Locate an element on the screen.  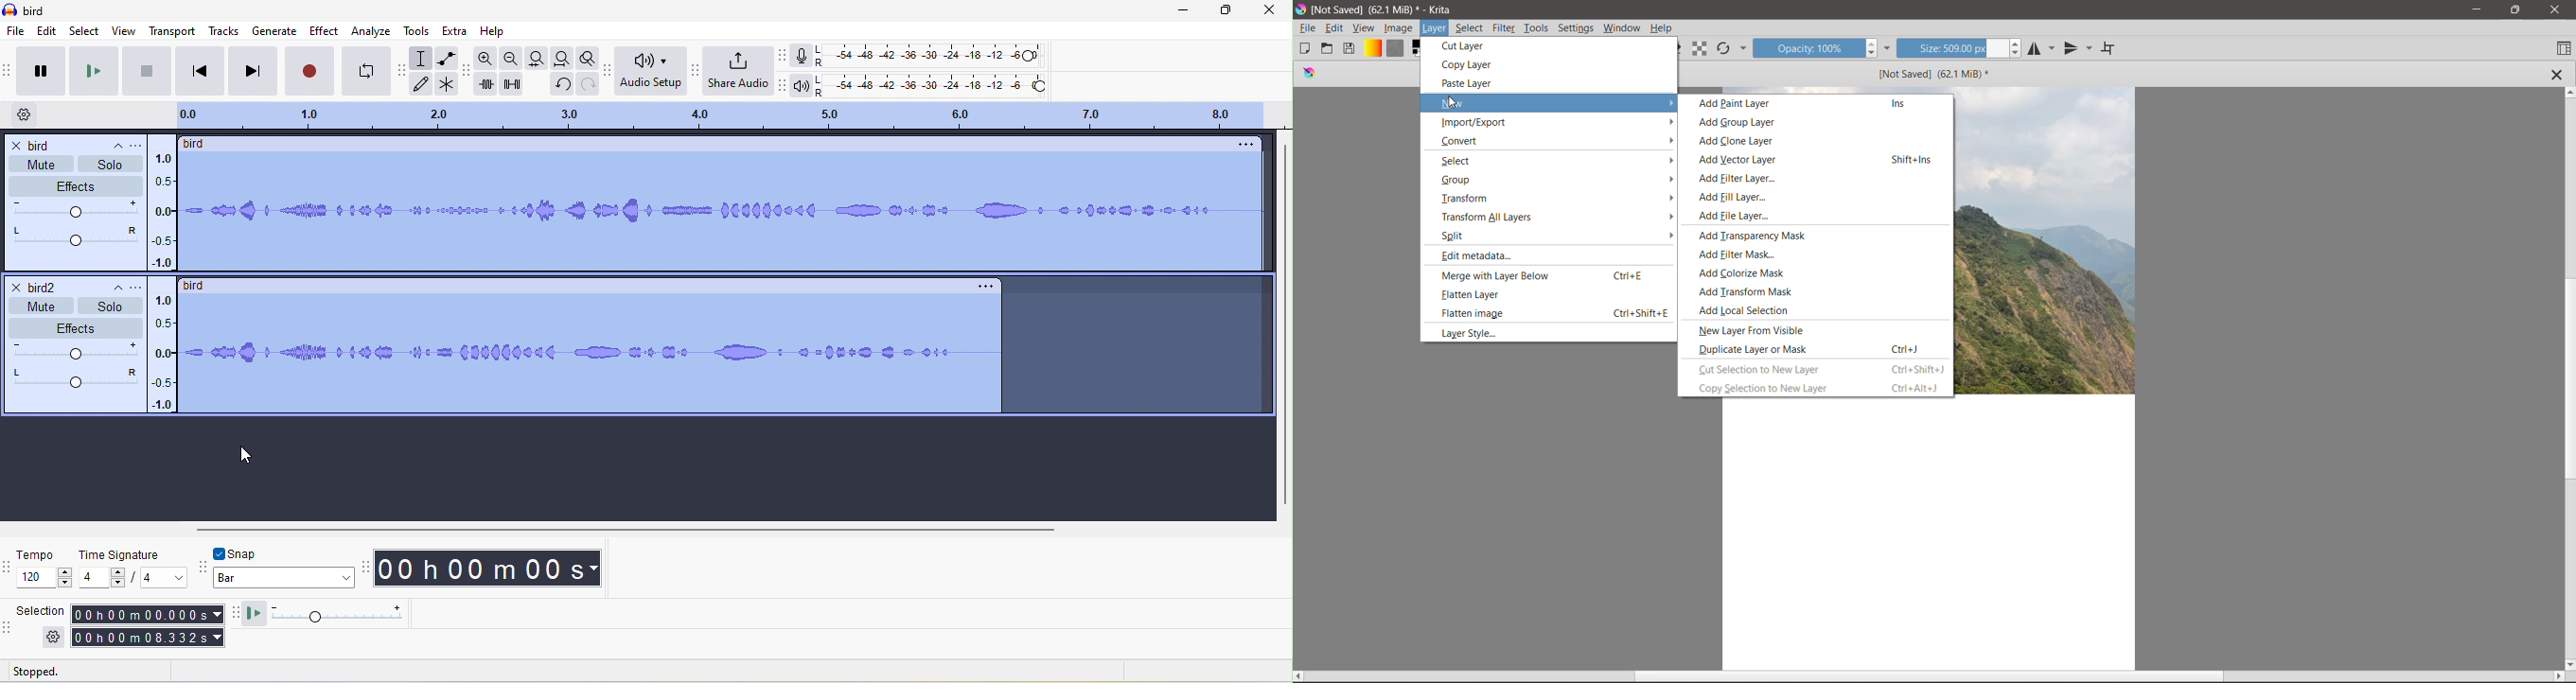
audacity recording meter toolbar is located at coordinates (783, 58).